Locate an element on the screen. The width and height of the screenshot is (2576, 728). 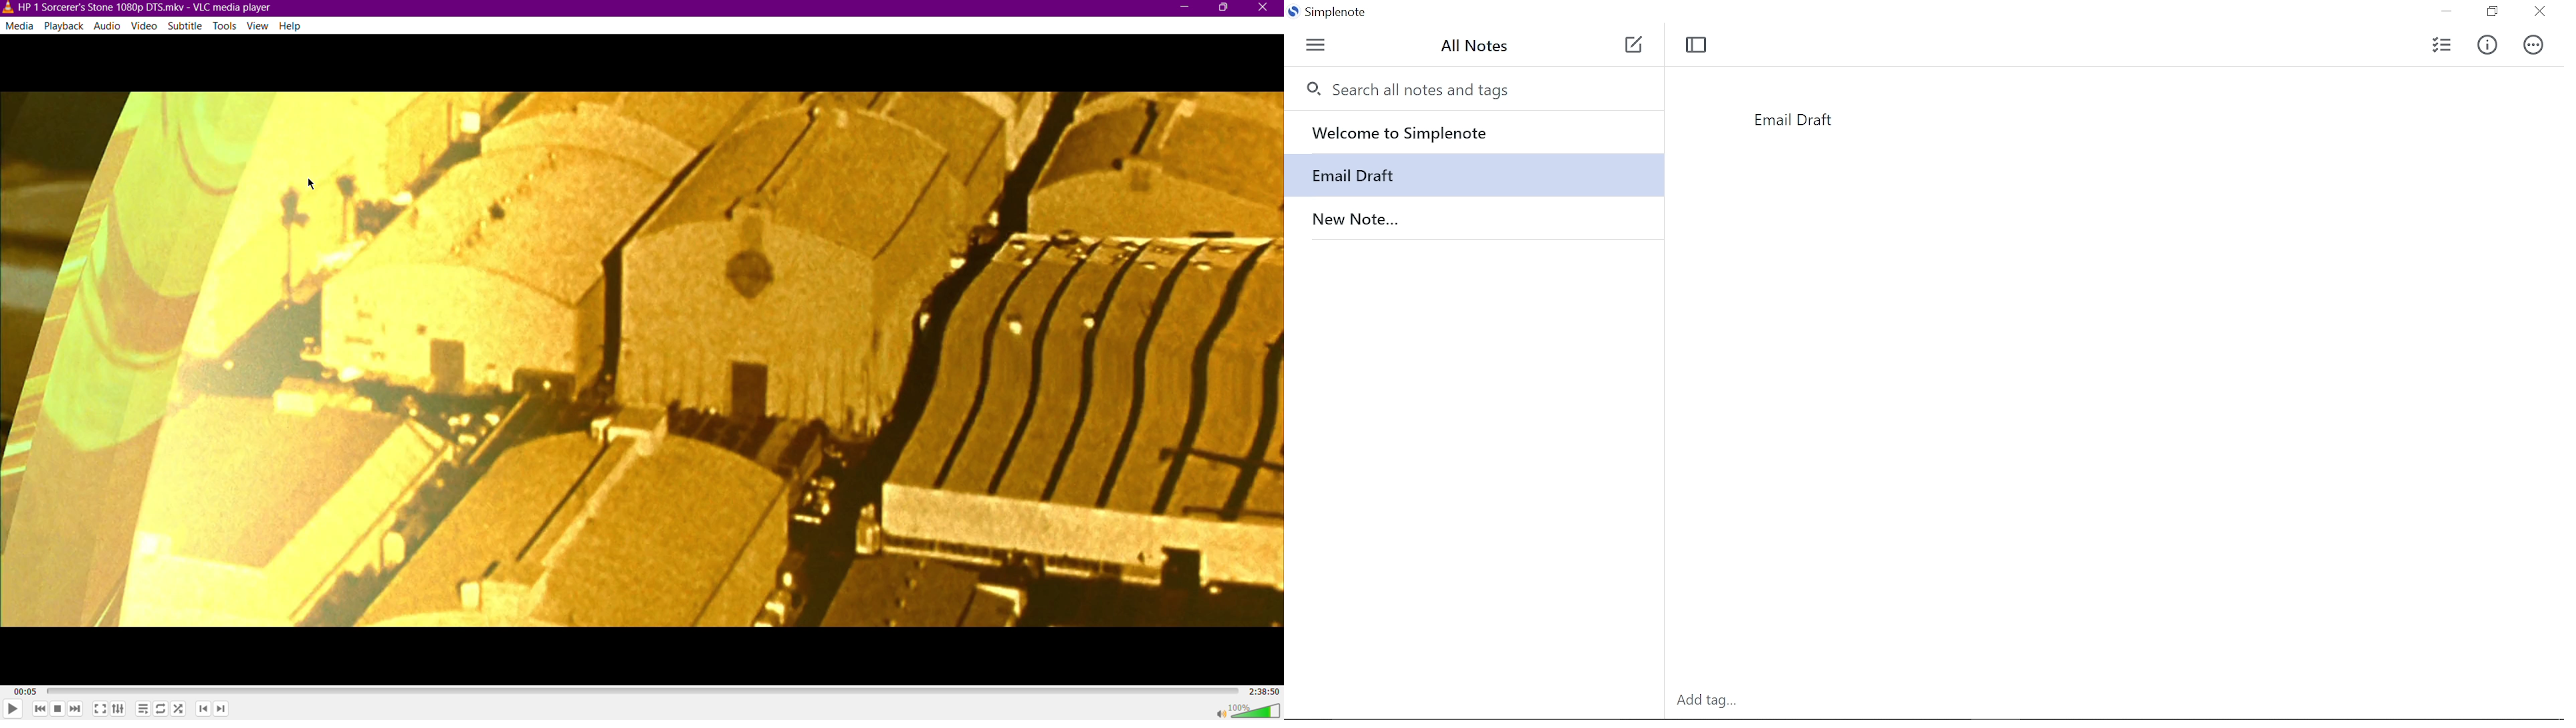
Extended Settings is located at coordinates (117, 708).